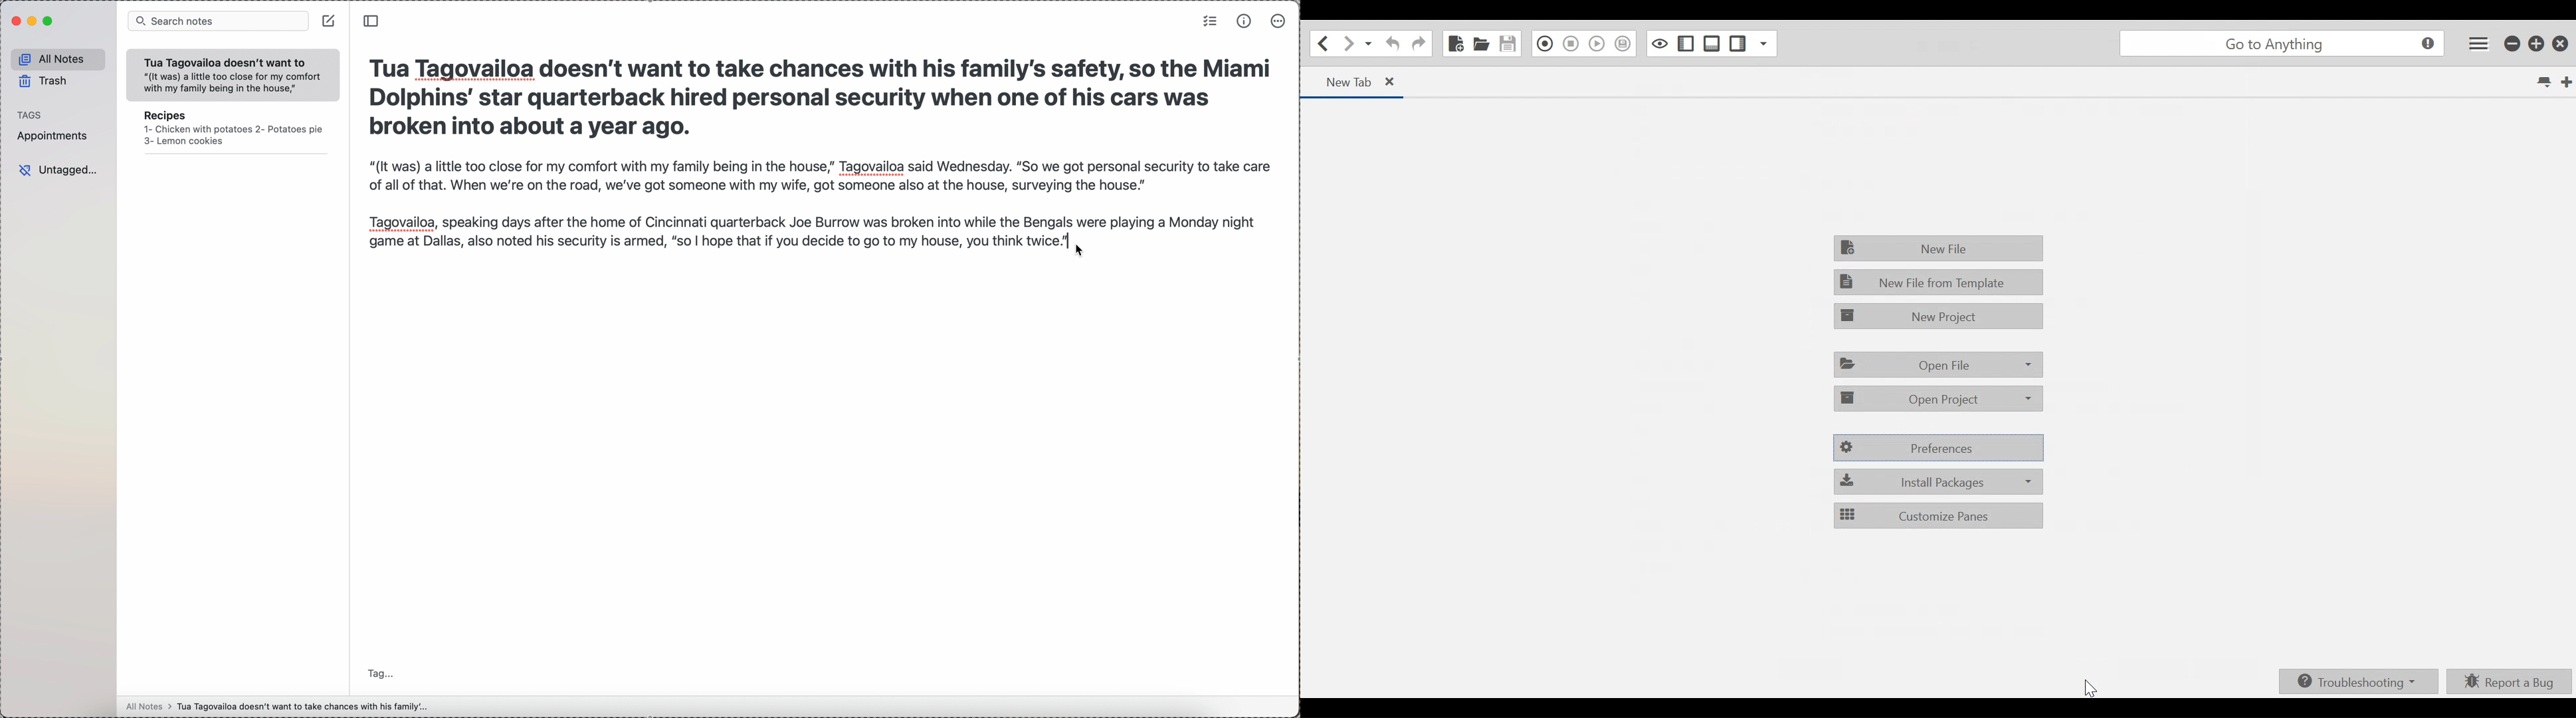 This screenshot has width=2576, height=728. Describe the element at coordinates (57, 58) in the screenshot. I see `all notes` at that location.